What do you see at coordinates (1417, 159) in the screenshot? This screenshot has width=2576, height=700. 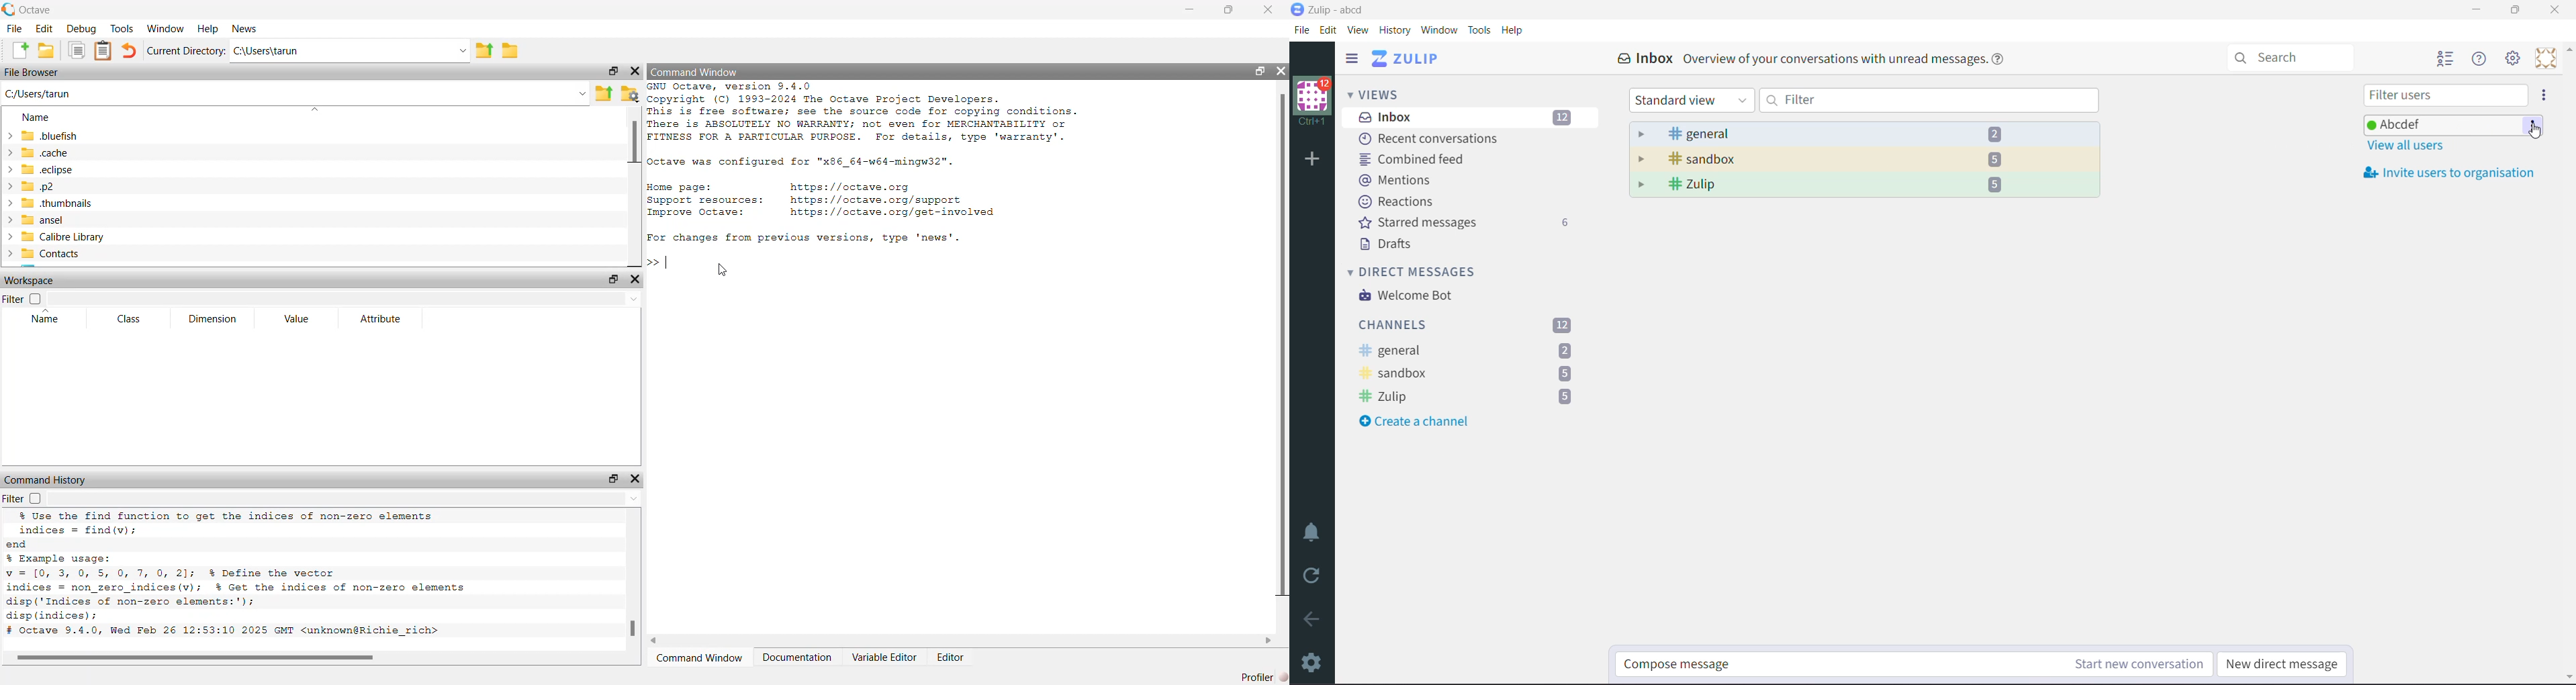 I see `Combined feed` at bounding box center [1417, 159].